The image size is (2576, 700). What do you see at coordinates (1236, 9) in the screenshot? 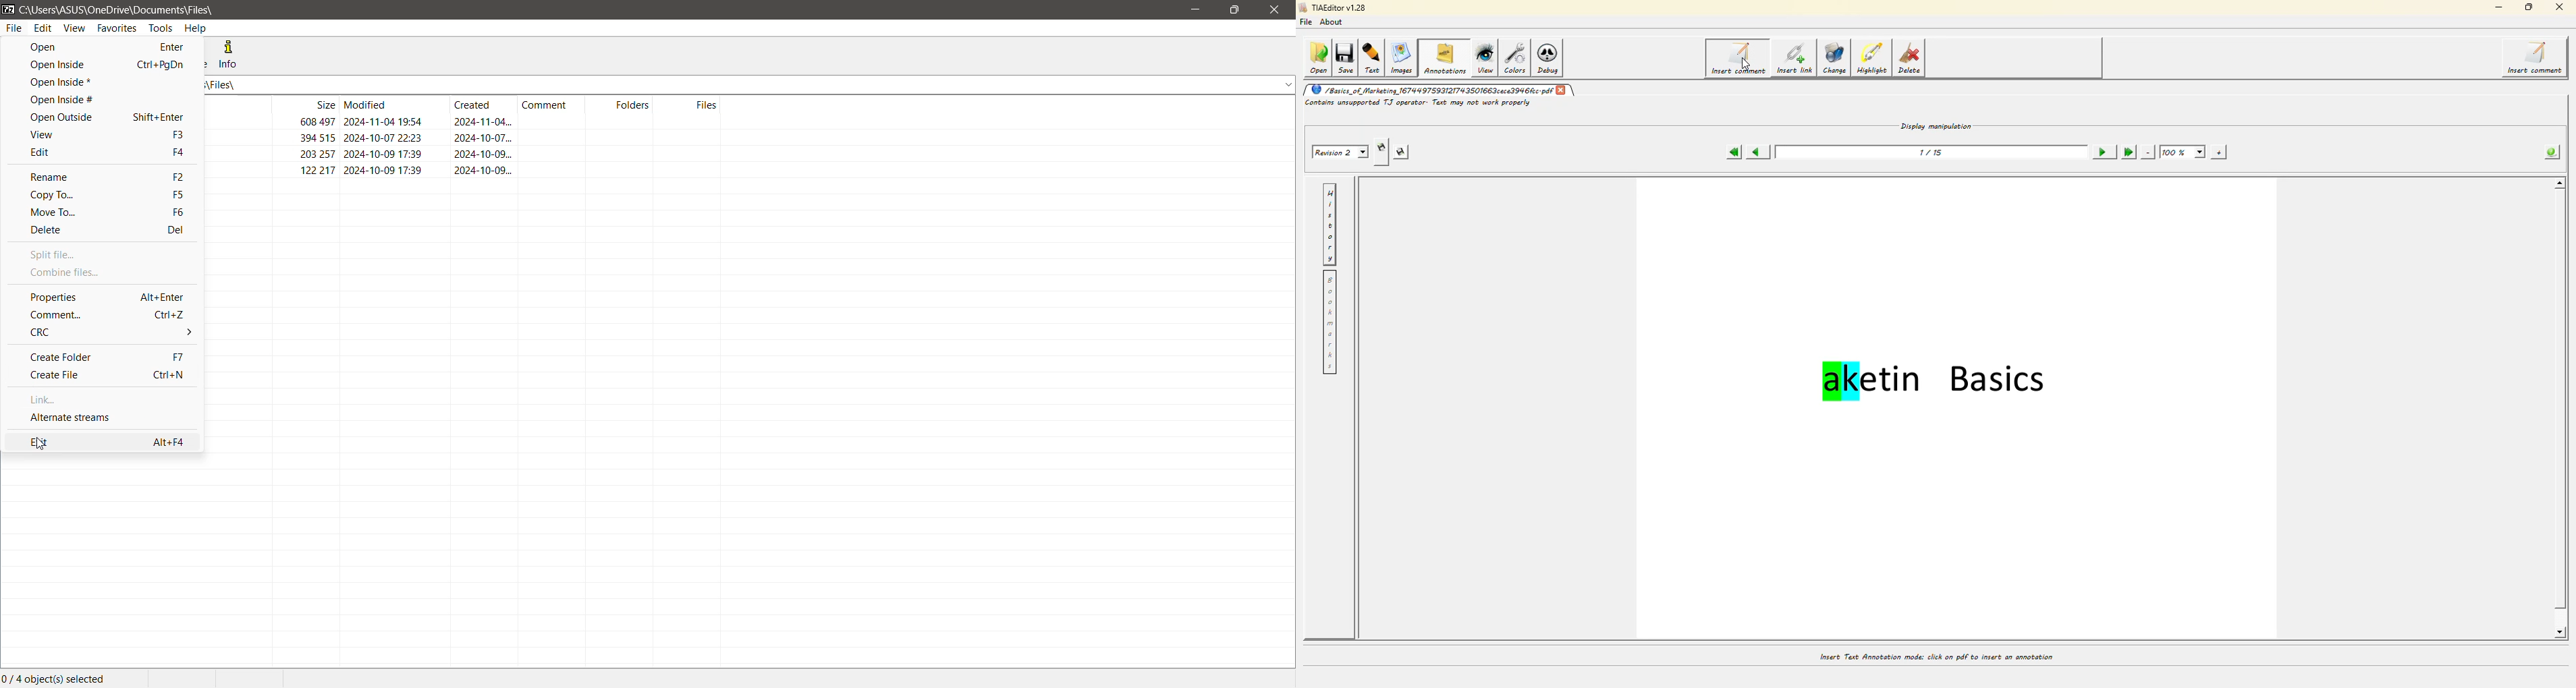
I see `Restore Down` at bounding box center [1236, 9].